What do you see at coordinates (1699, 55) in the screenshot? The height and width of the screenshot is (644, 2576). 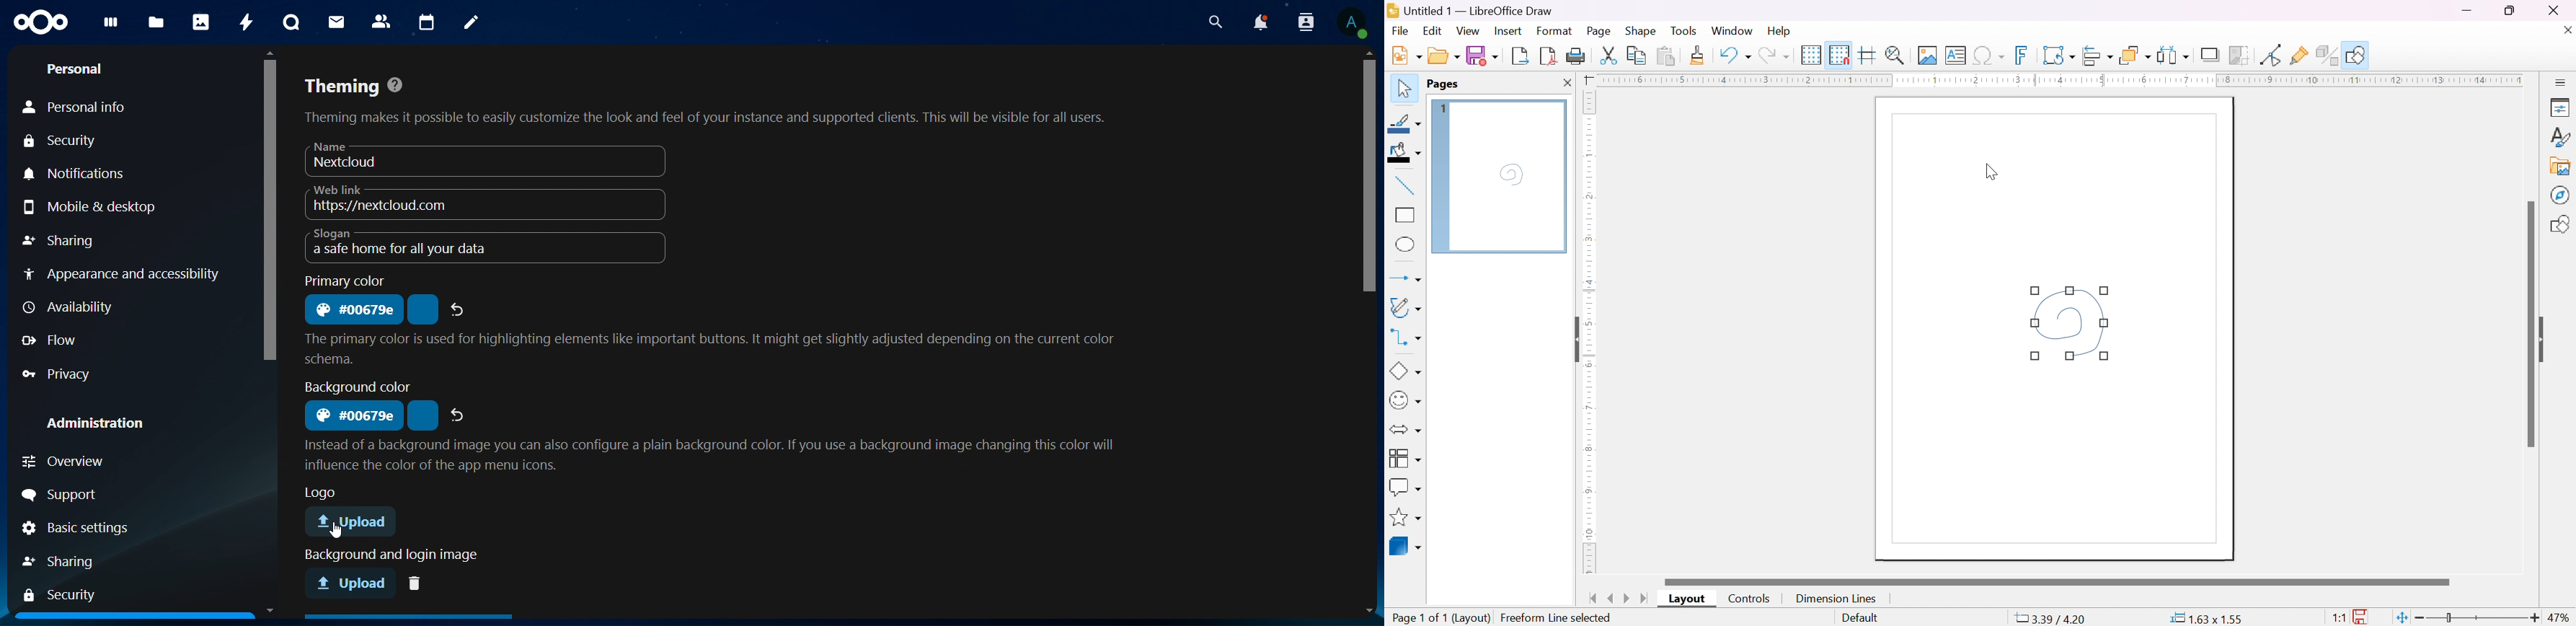 I see `clone formatting` at bounding box center [1699, 55].